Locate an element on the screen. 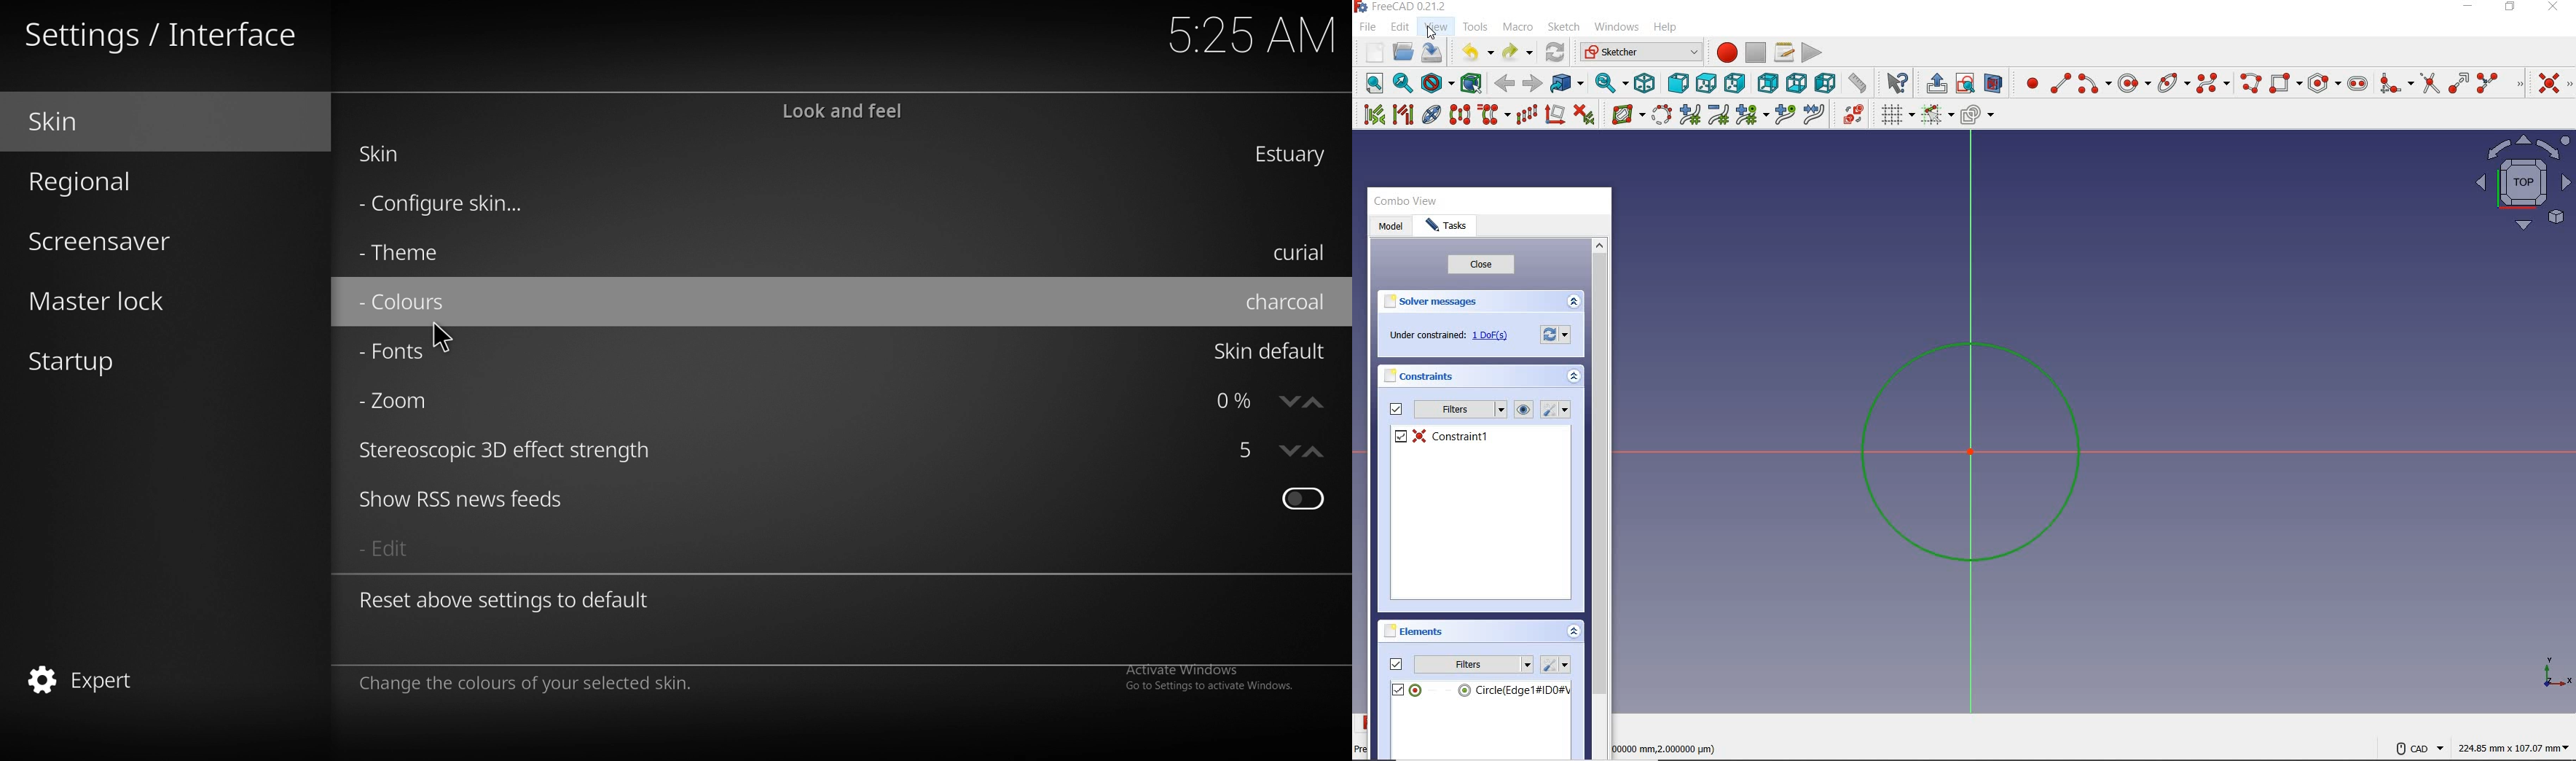  show rss new feeds is located at coordinates (465, 503).